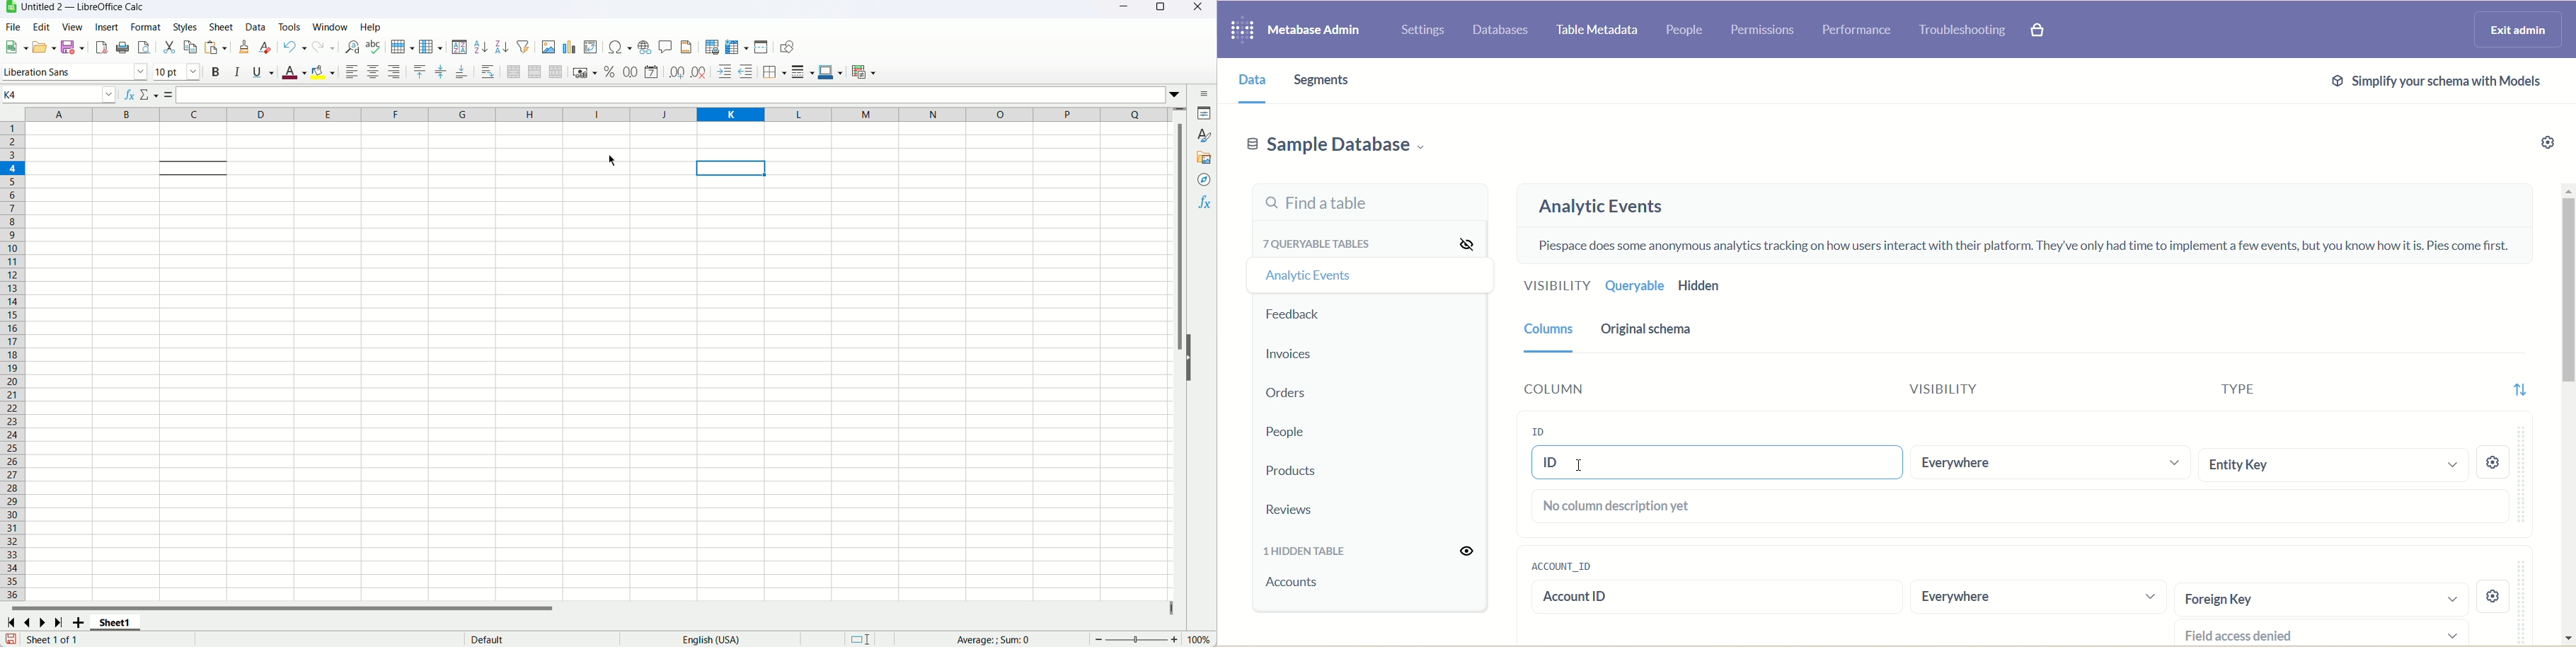 The height and width of the screenshot is (672, 2576). Describe the element at coordinates (460, 47) in the screenshot. I see `Sort` at that location.